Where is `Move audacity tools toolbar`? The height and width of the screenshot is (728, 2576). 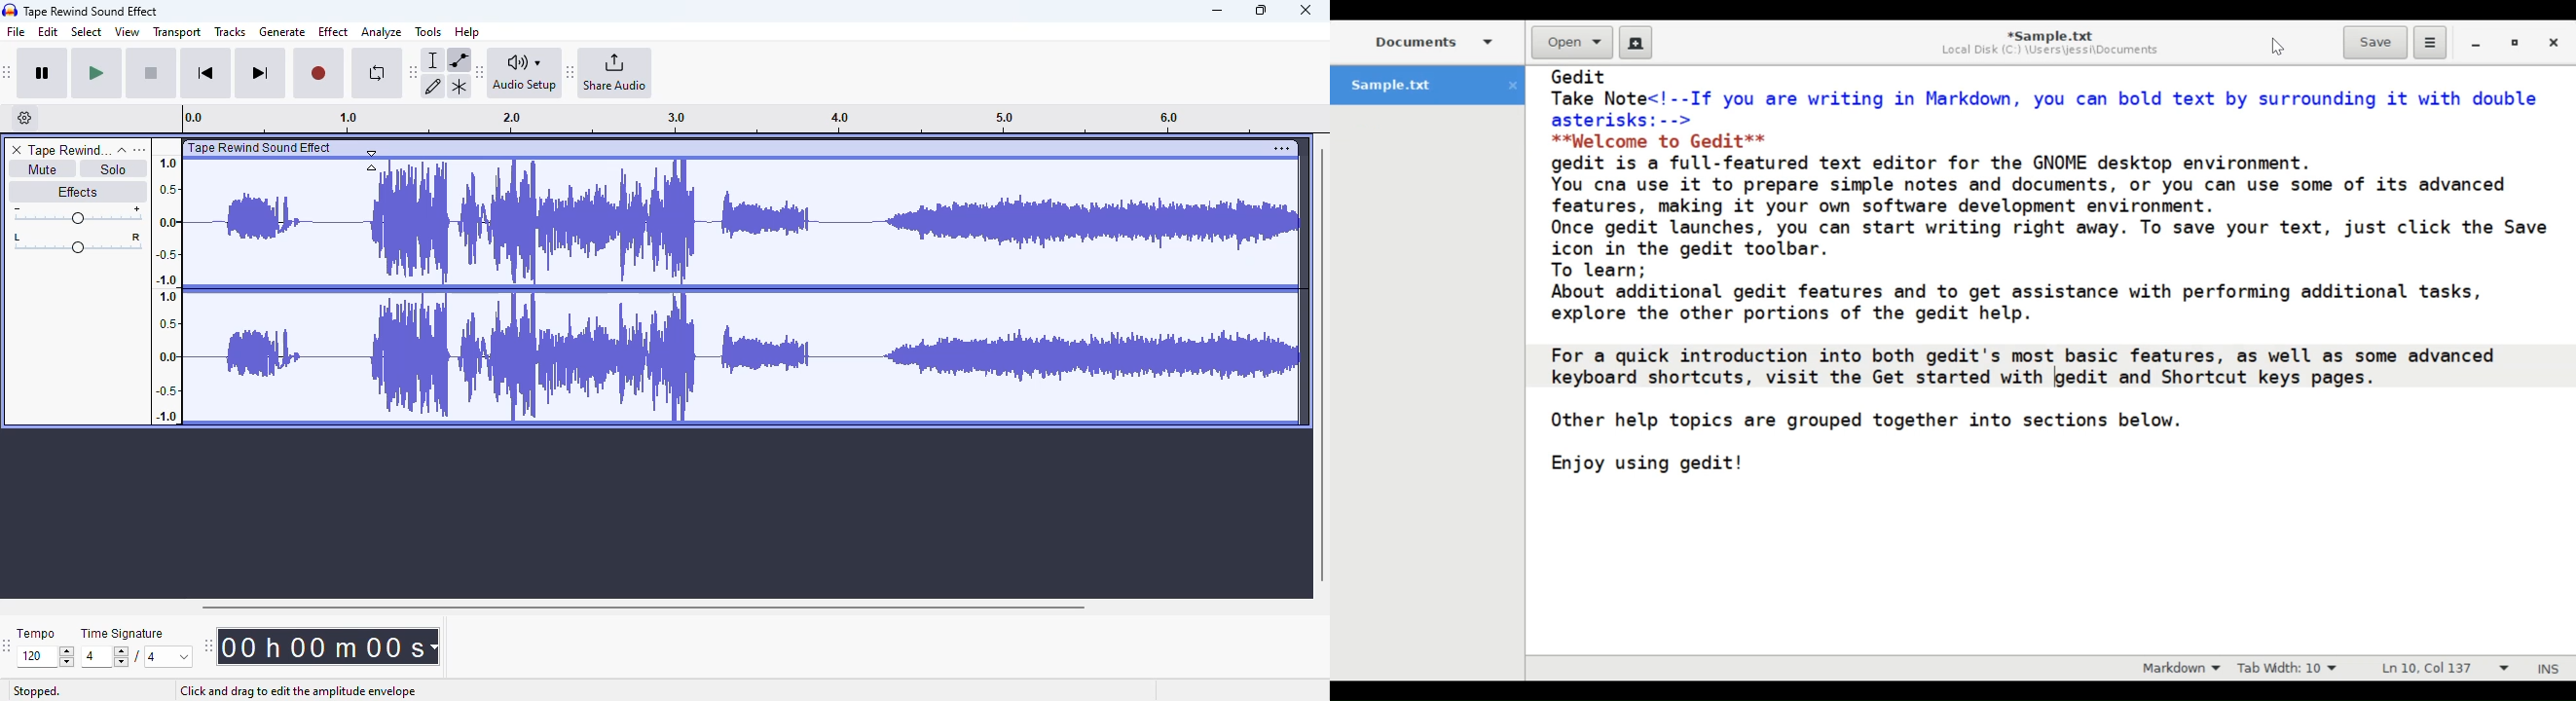
Move audacity tools toolbar is located at coordinates (414, 71).